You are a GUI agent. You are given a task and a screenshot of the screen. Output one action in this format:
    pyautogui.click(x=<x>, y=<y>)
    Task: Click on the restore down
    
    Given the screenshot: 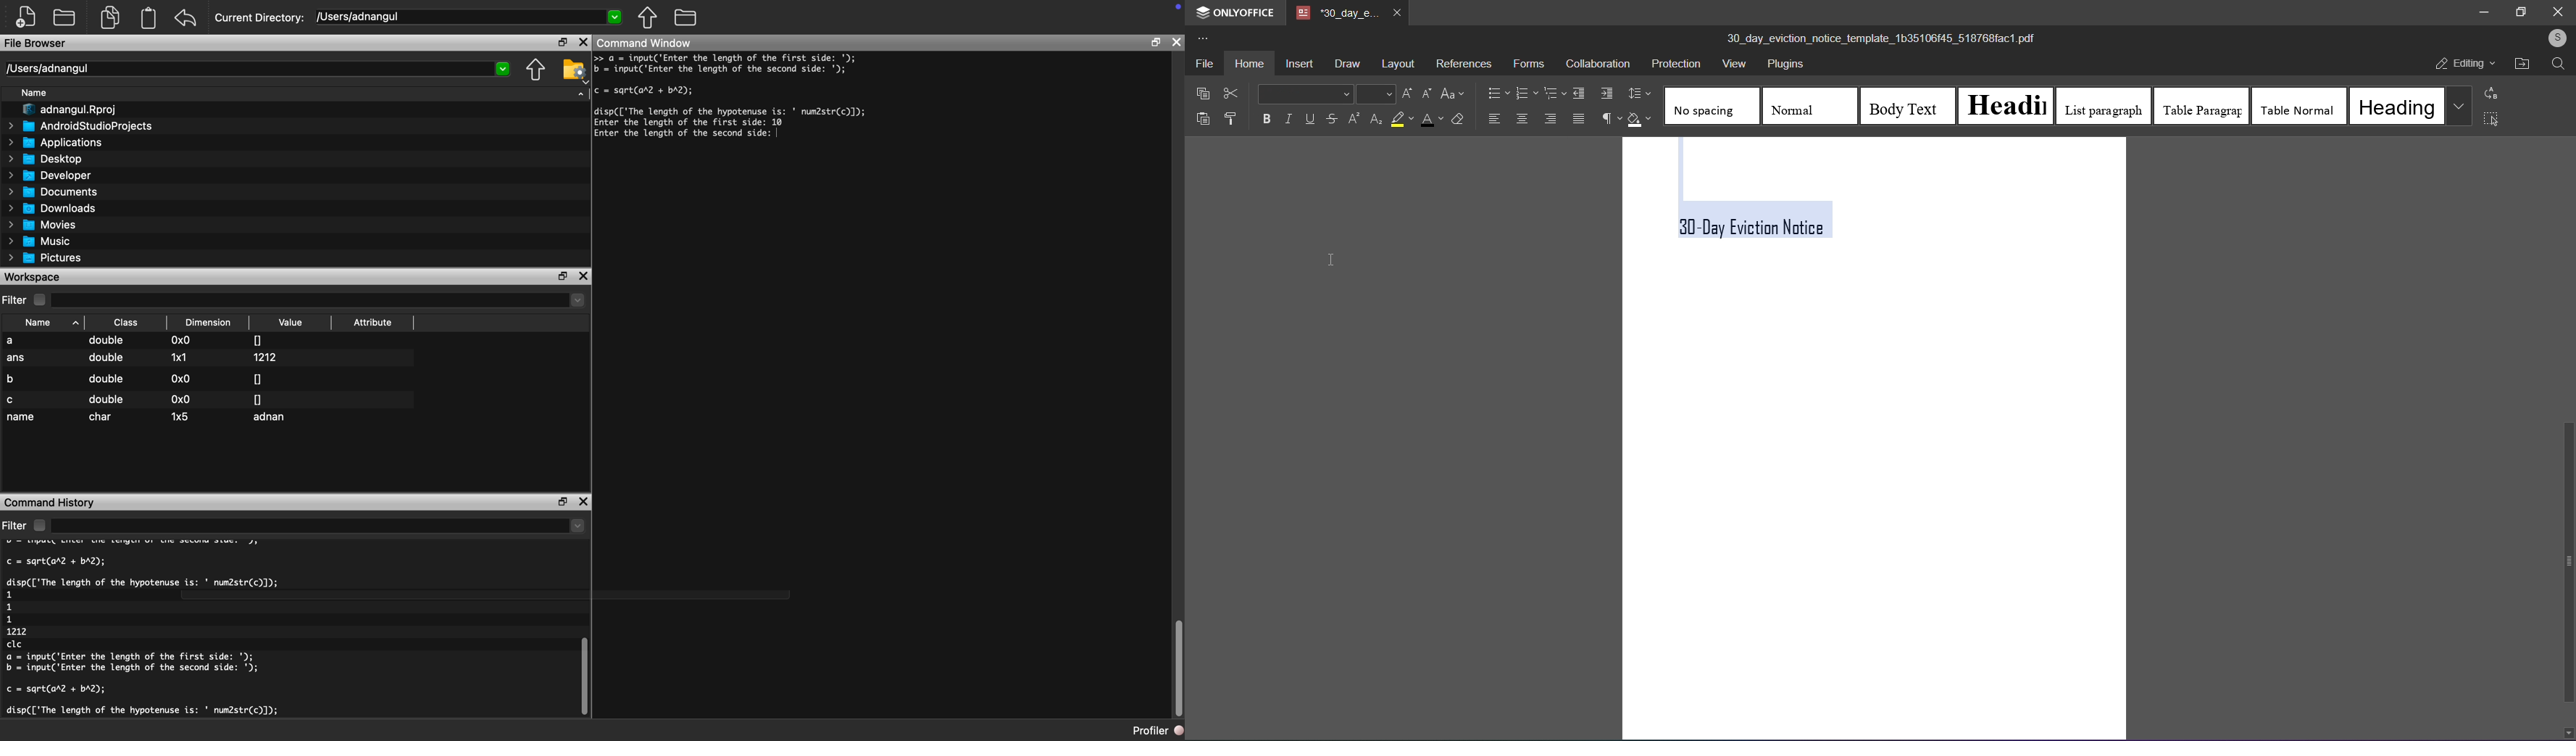 What is the action you would take?
    pyautogui.click(x=559, y=43)
    